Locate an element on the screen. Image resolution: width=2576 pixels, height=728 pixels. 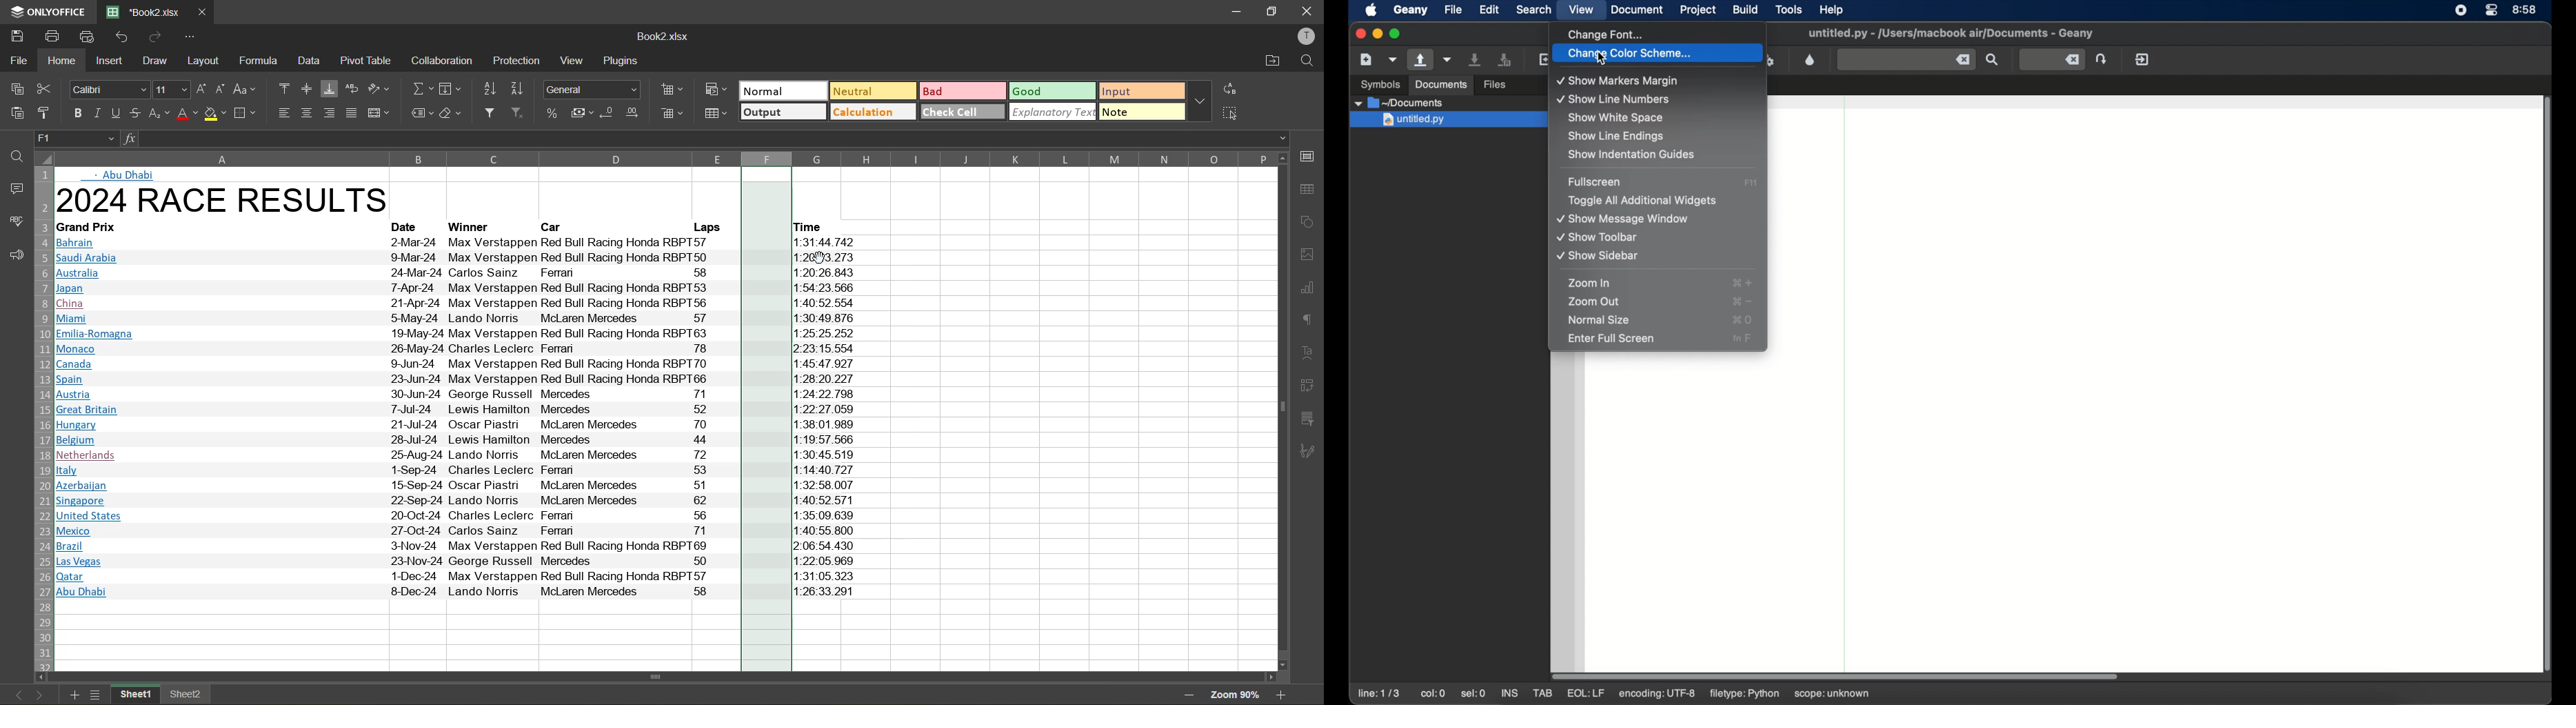
layout is located at coordinates (203, 61).